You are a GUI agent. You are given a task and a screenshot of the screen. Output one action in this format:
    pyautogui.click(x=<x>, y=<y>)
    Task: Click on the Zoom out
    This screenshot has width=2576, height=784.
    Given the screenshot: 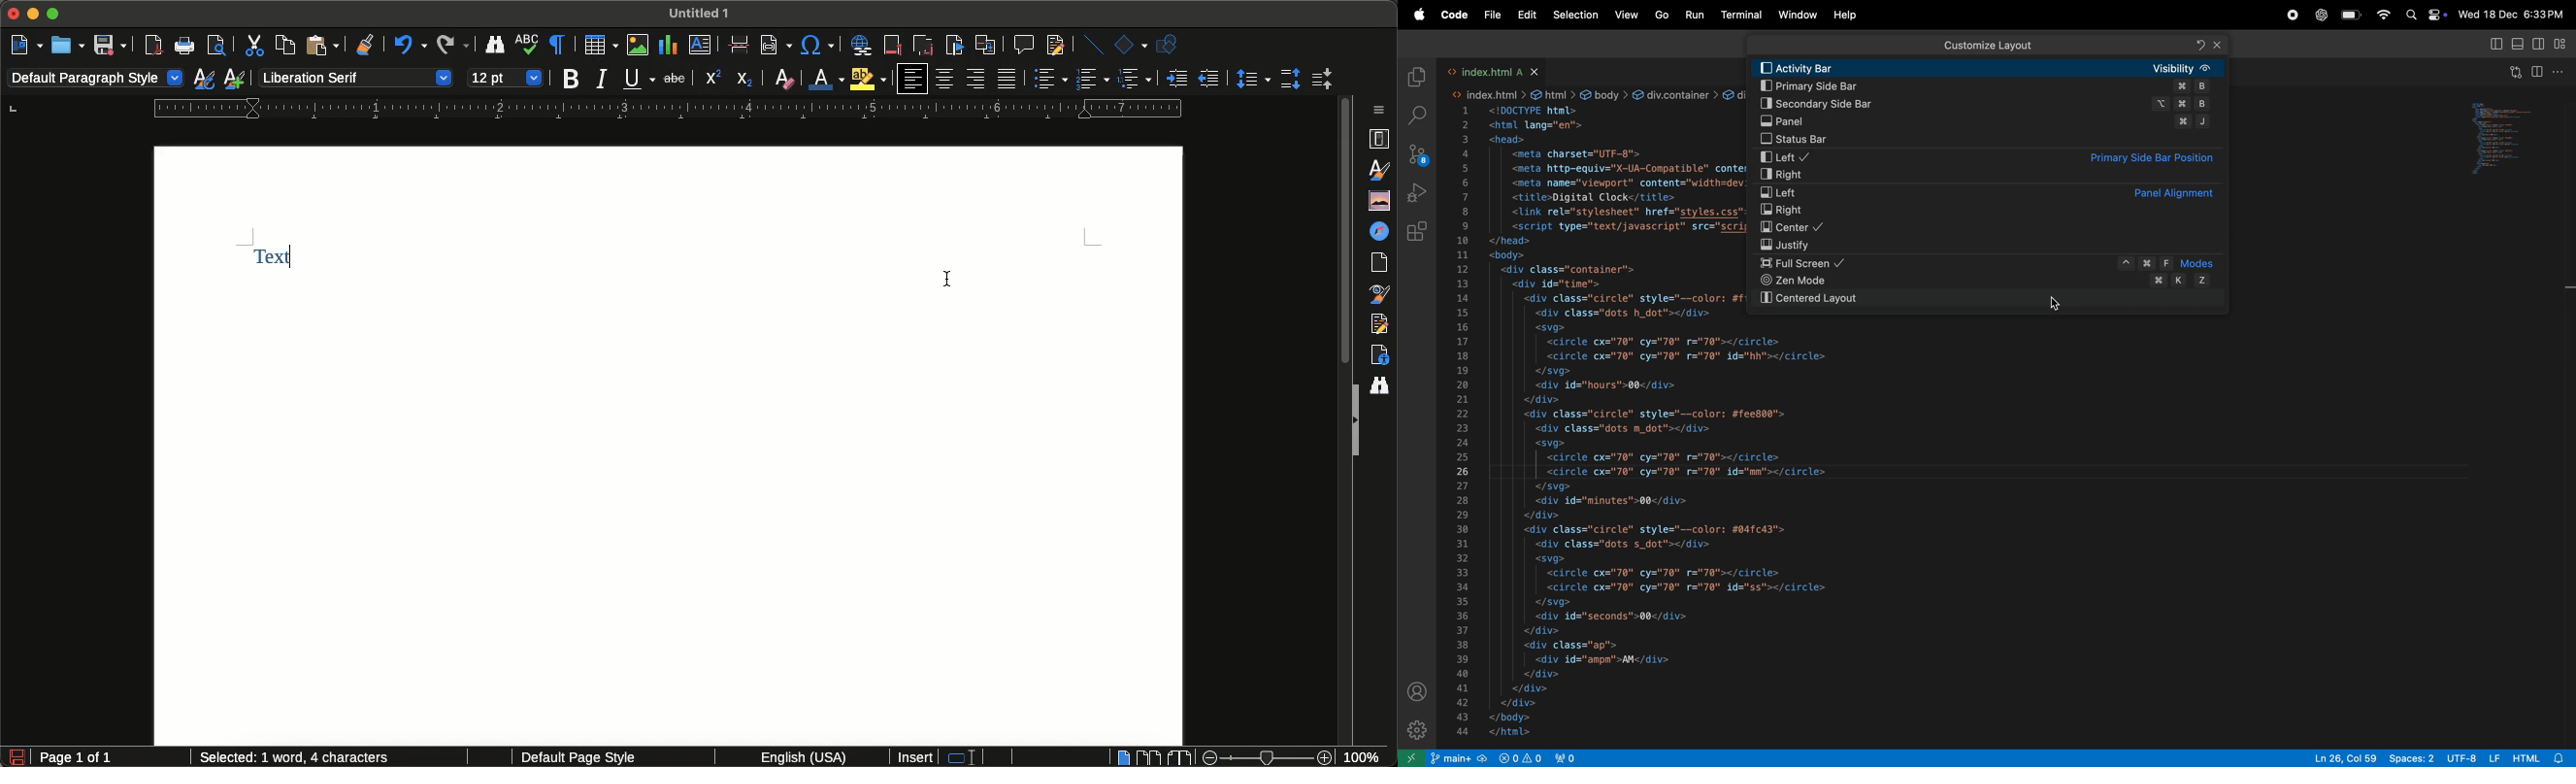 What is the action you would take?
    pyautogui.click(x=1205, y=757)
    